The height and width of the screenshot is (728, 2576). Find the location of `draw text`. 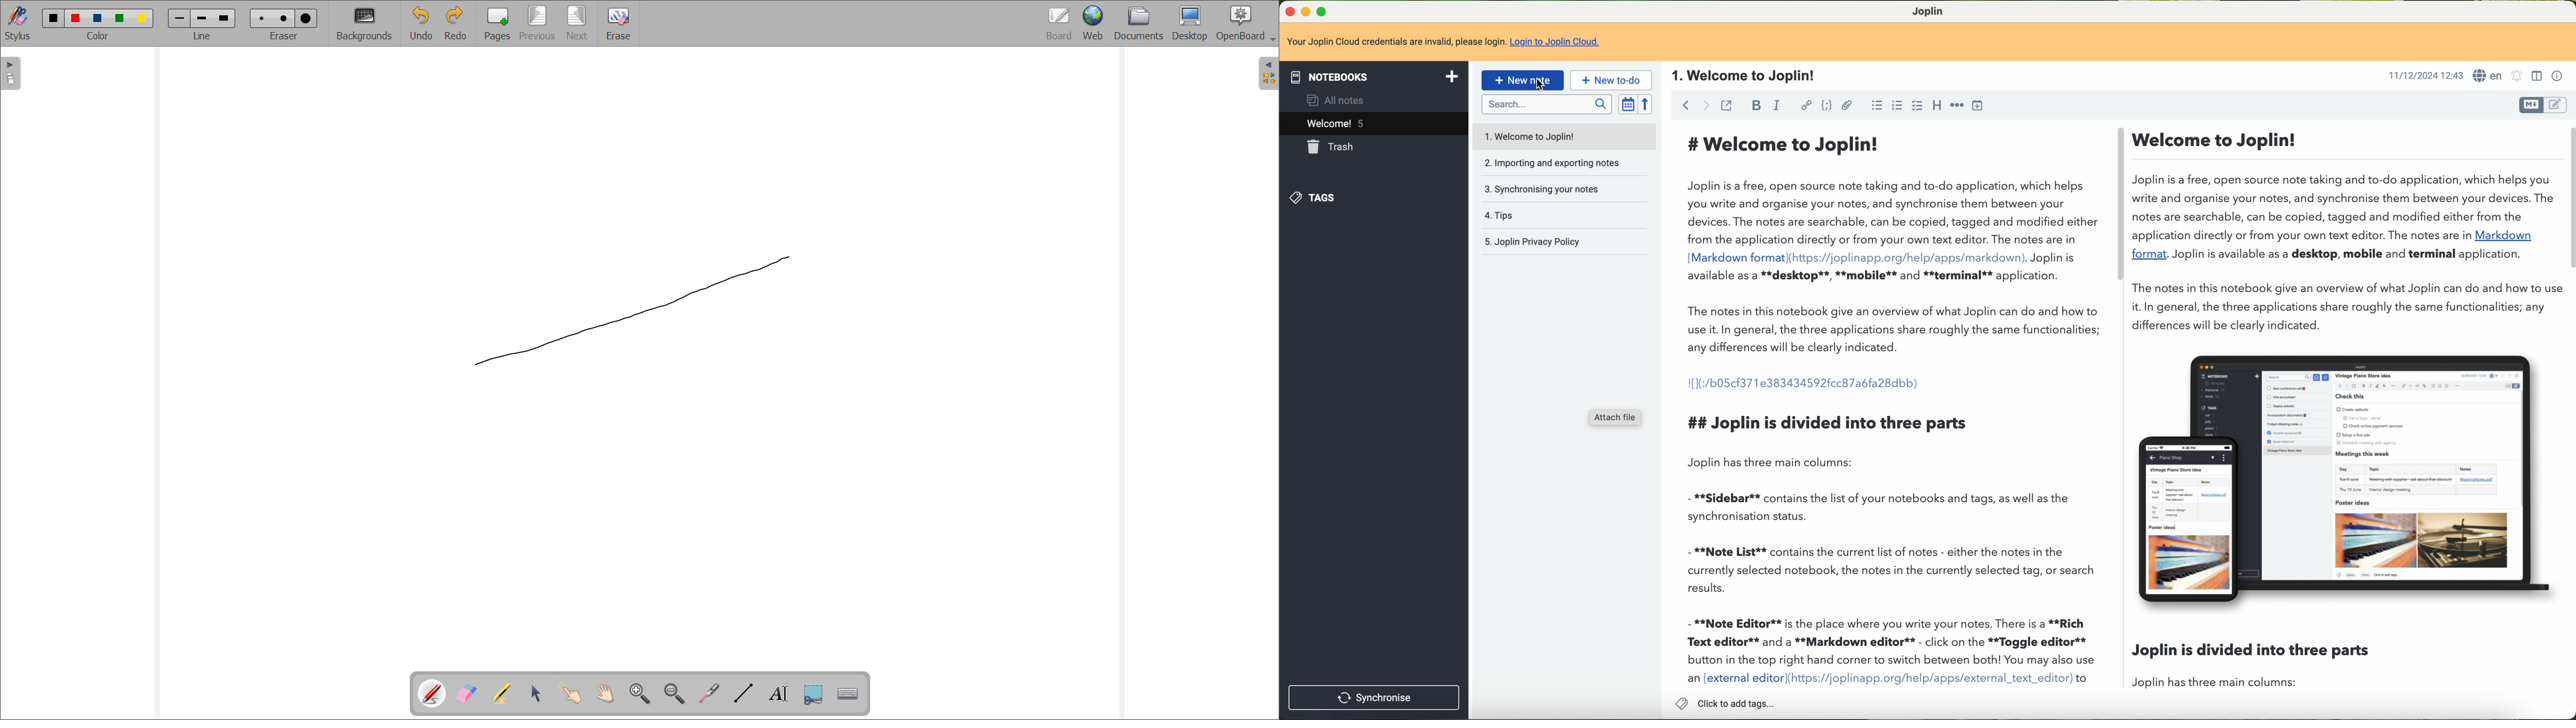

draw text is located at coordinates (780, 694).